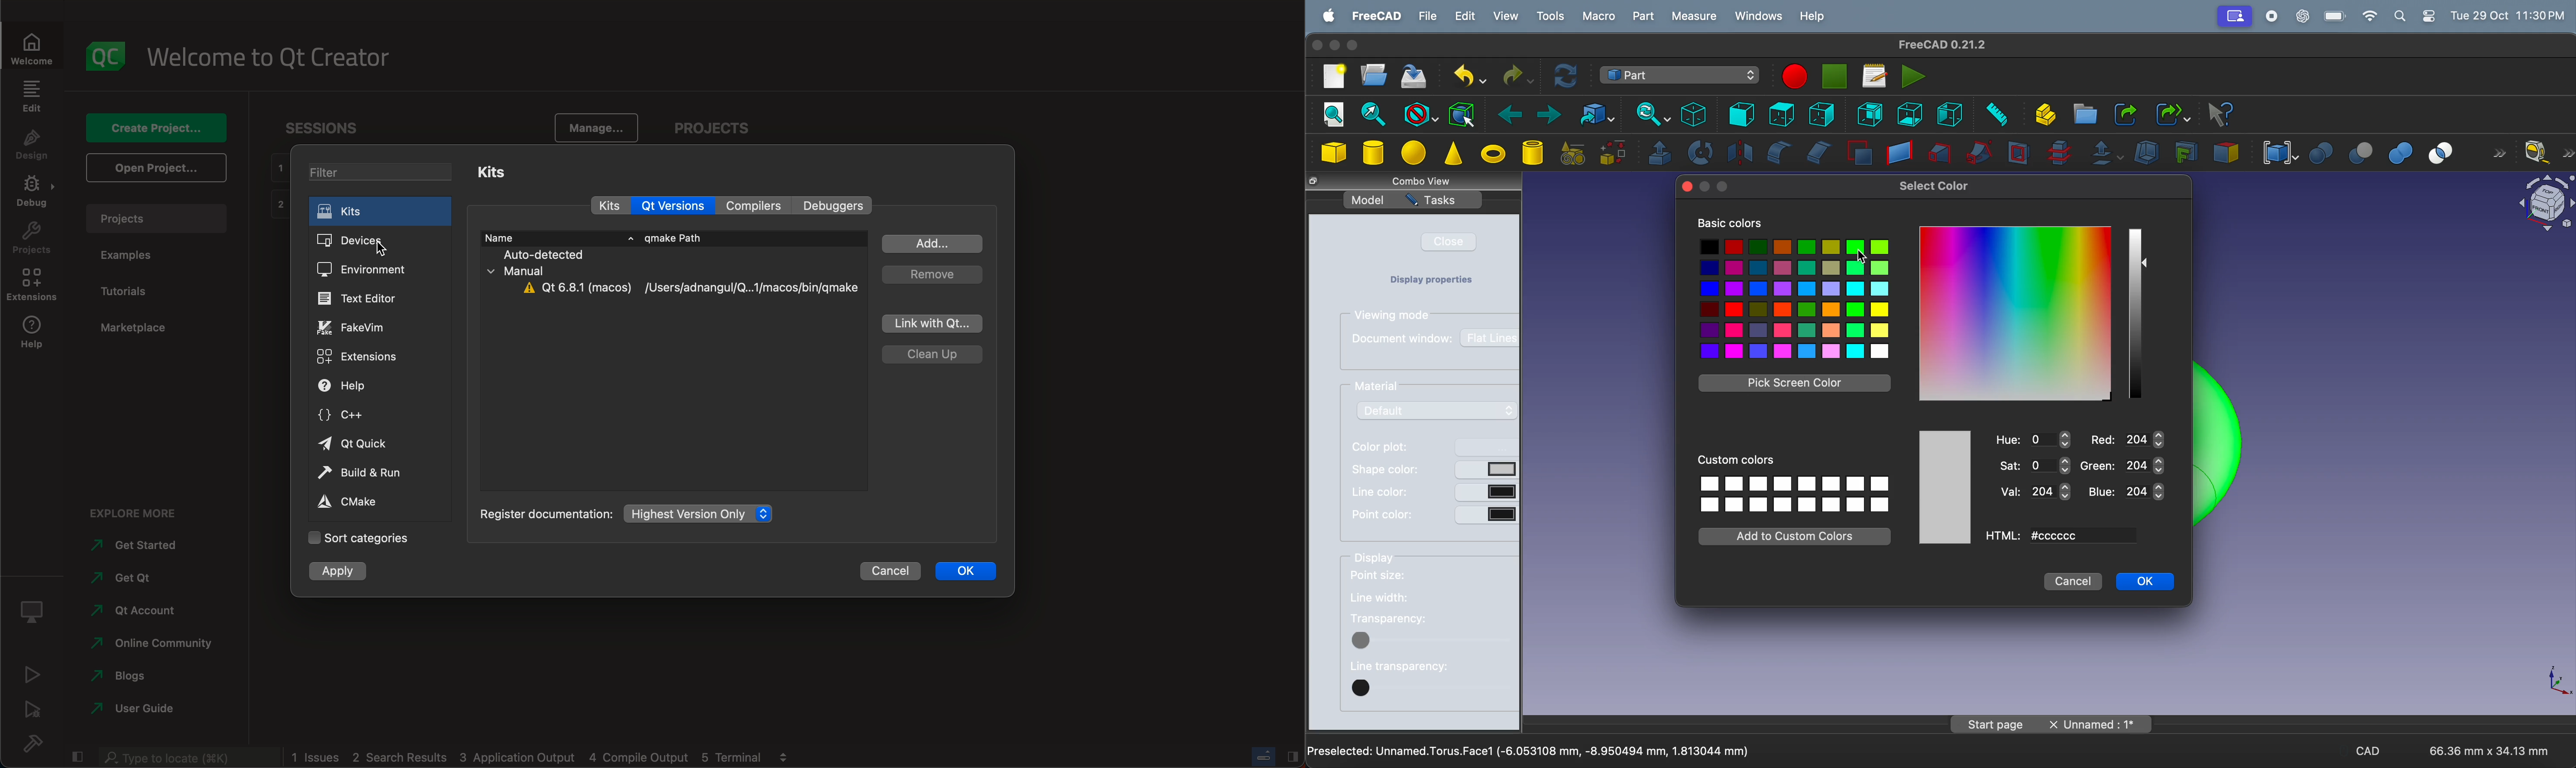  Describe the element at coordinates (1438, 201) in the screenshot. I see `tasks` at that location.